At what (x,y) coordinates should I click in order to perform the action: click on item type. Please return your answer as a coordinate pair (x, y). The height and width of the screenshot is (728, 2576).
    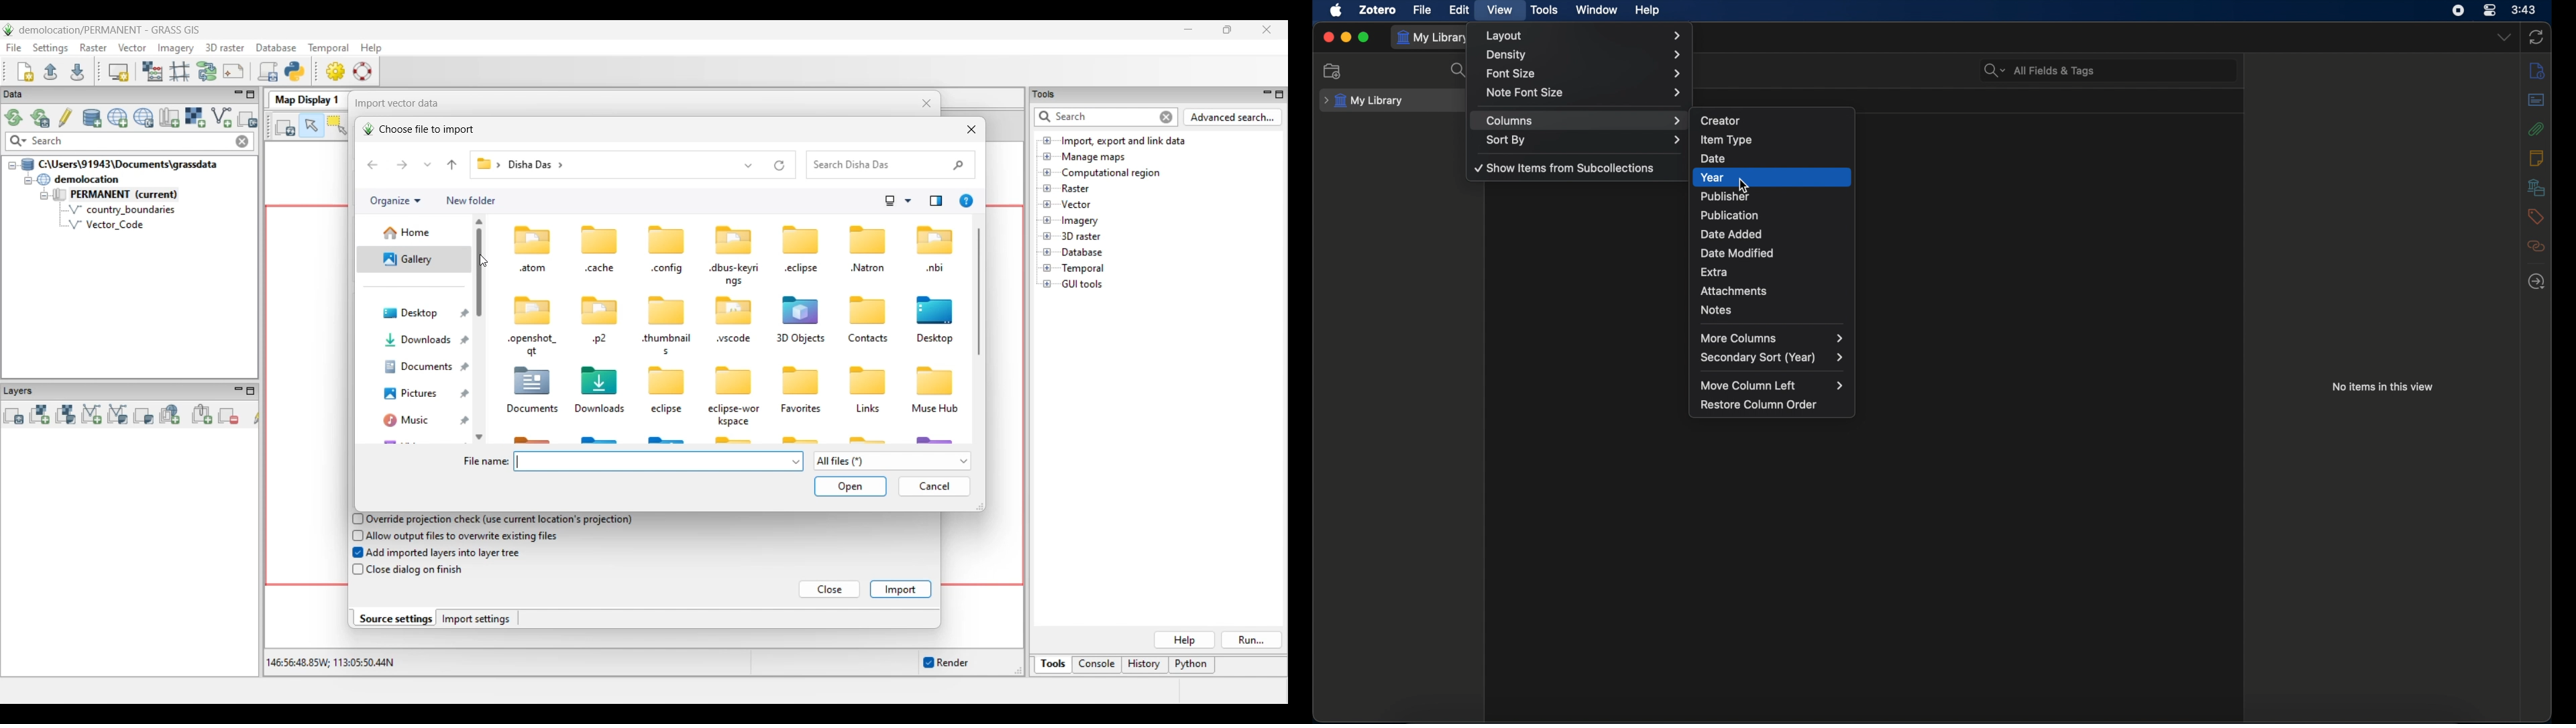
    Looking at the image, I should click on (1774, 139).